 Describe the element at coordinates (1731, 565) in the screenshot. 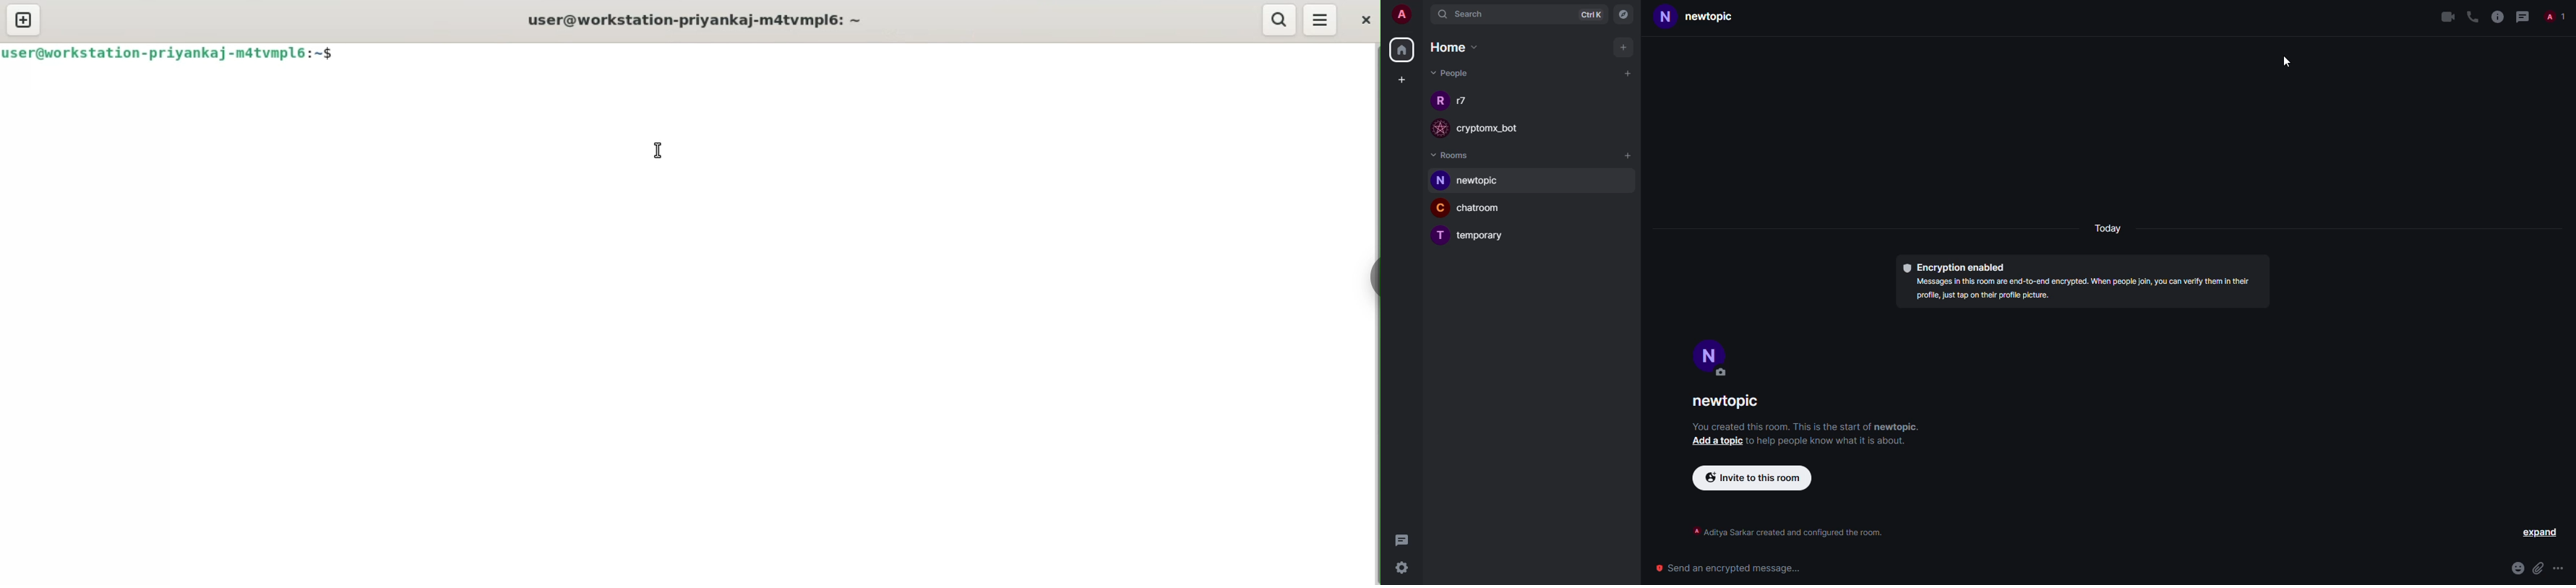

I see `send encrypted message` at that location.